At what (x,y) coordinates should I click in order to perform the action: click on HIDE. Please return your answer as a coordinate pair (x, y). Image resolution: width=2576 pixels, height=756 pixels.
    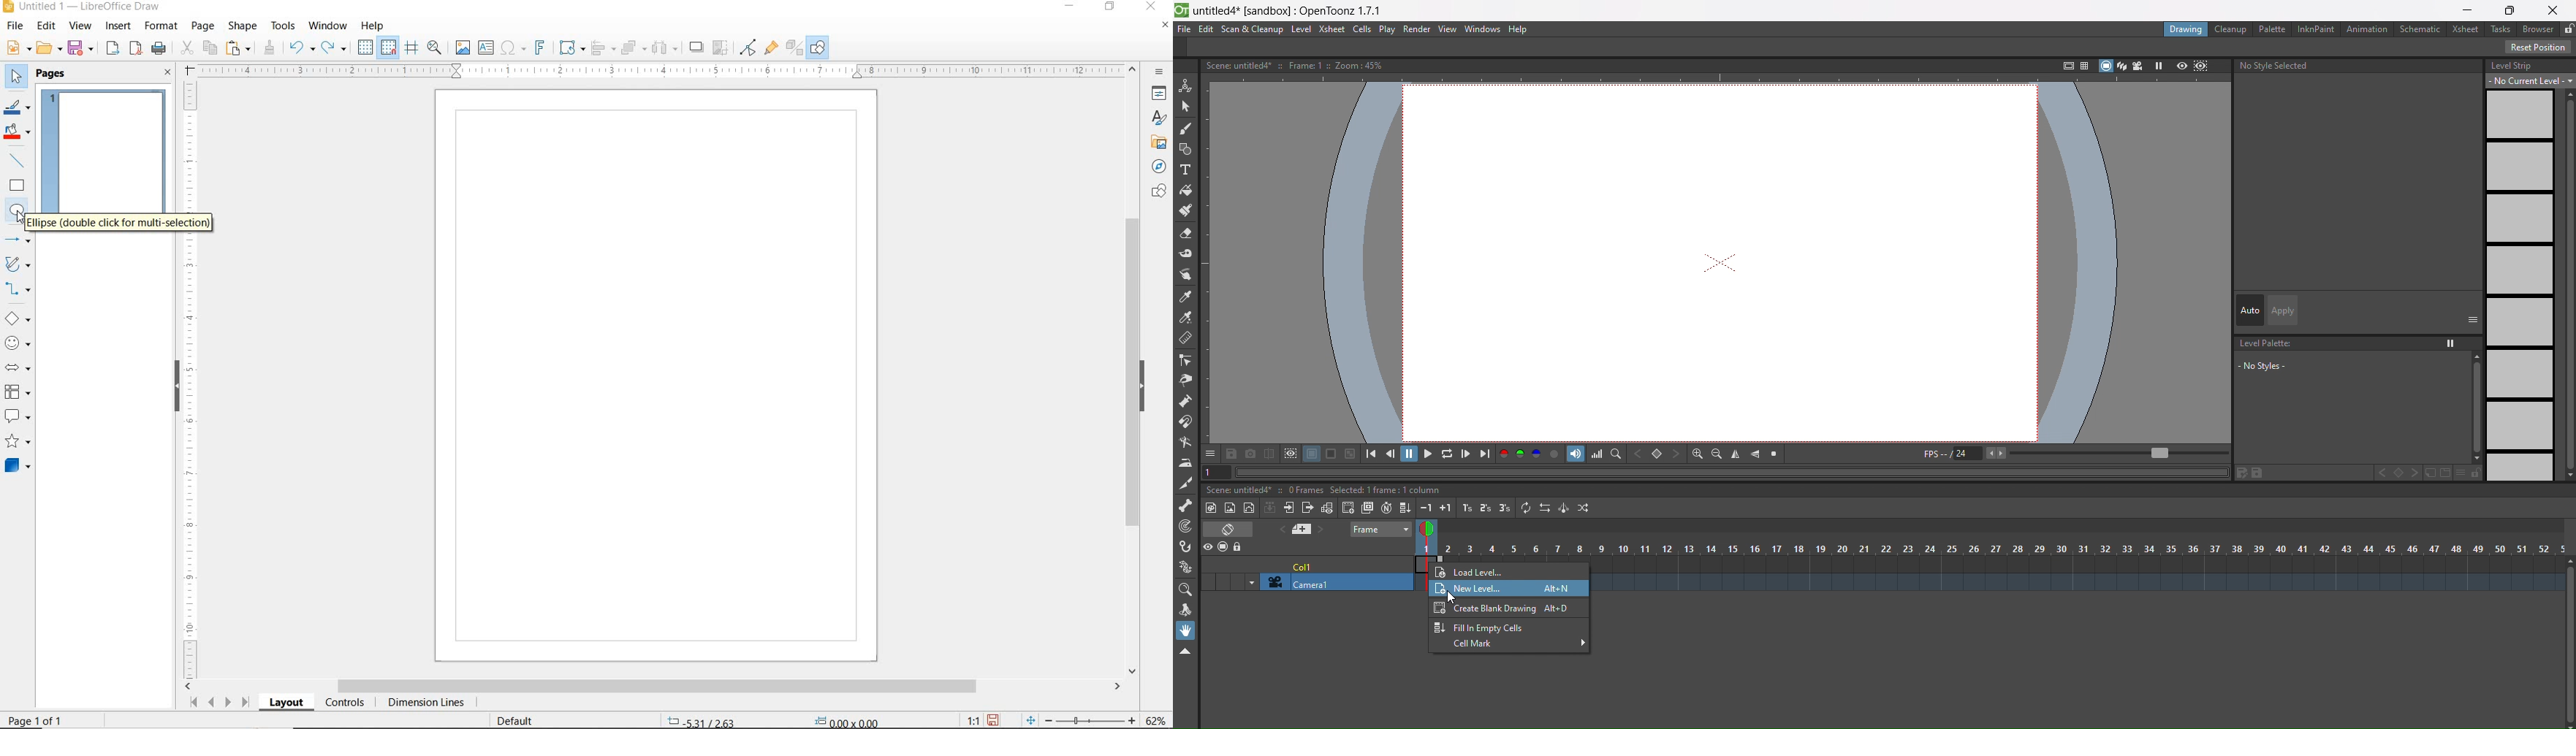
    Looking at the image, I should click on (1146, 386).